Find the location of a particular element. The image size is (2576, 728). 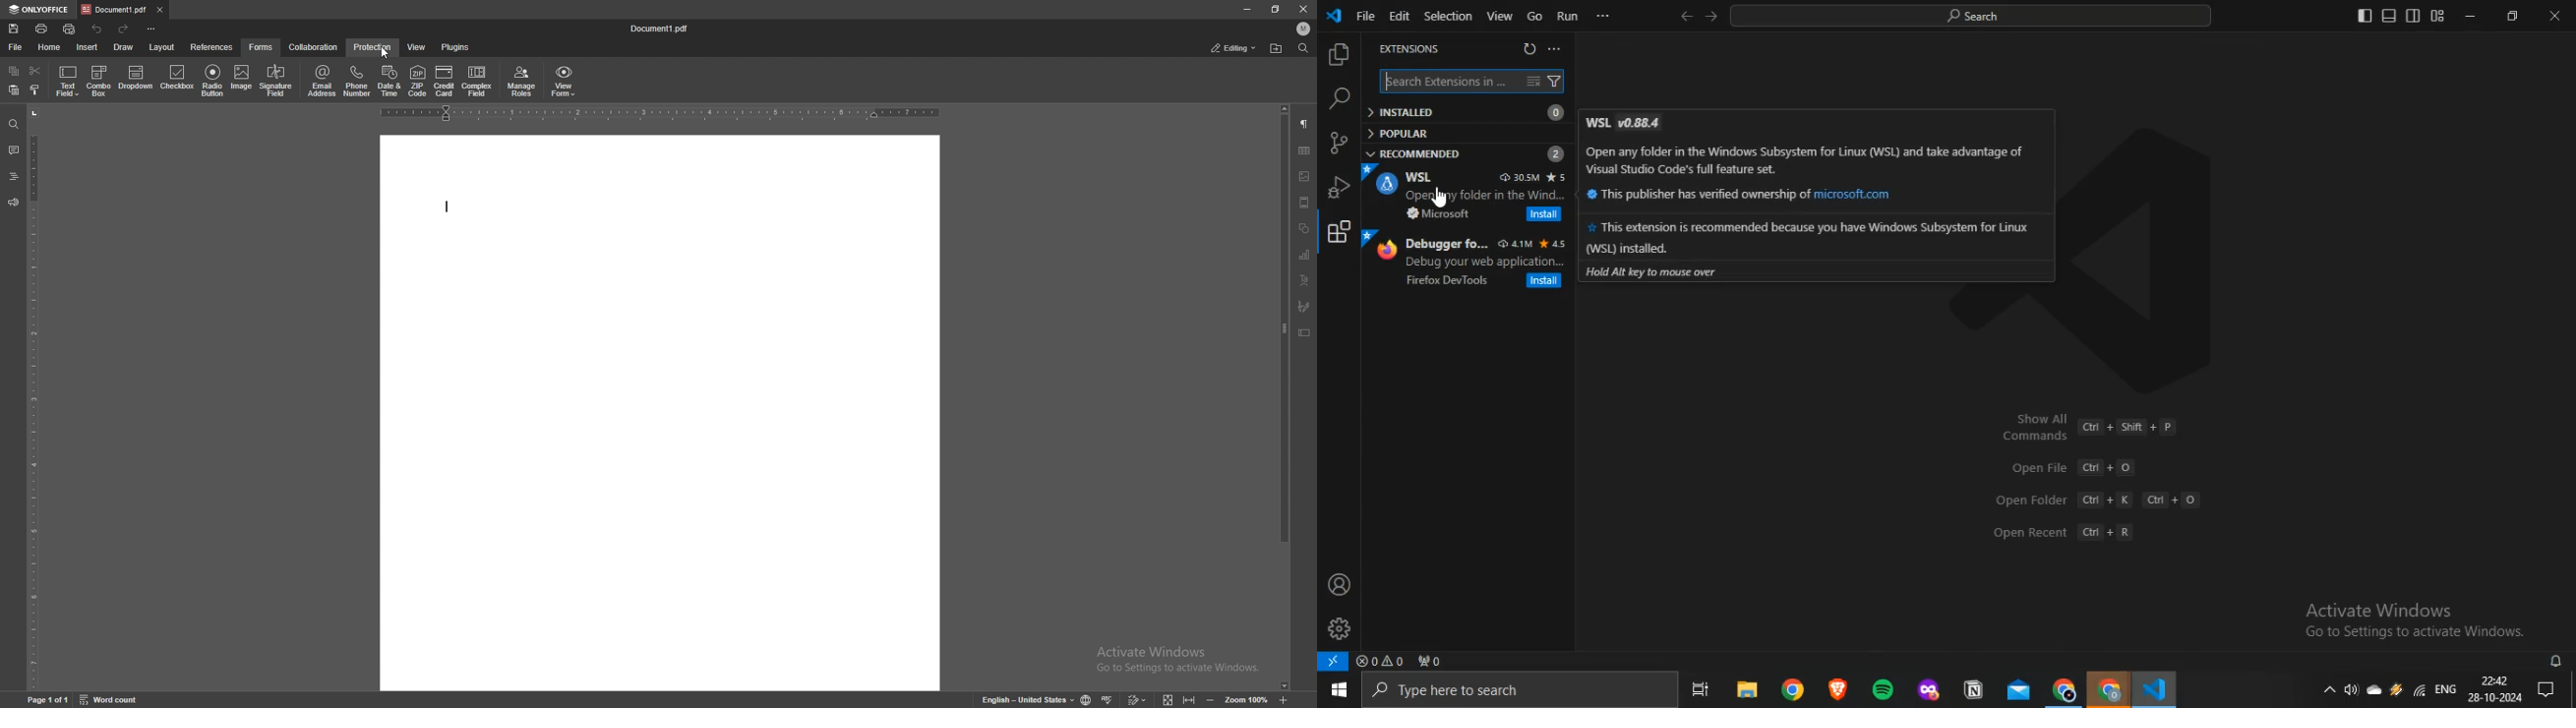

complex field is located at coordinates (478, 81).